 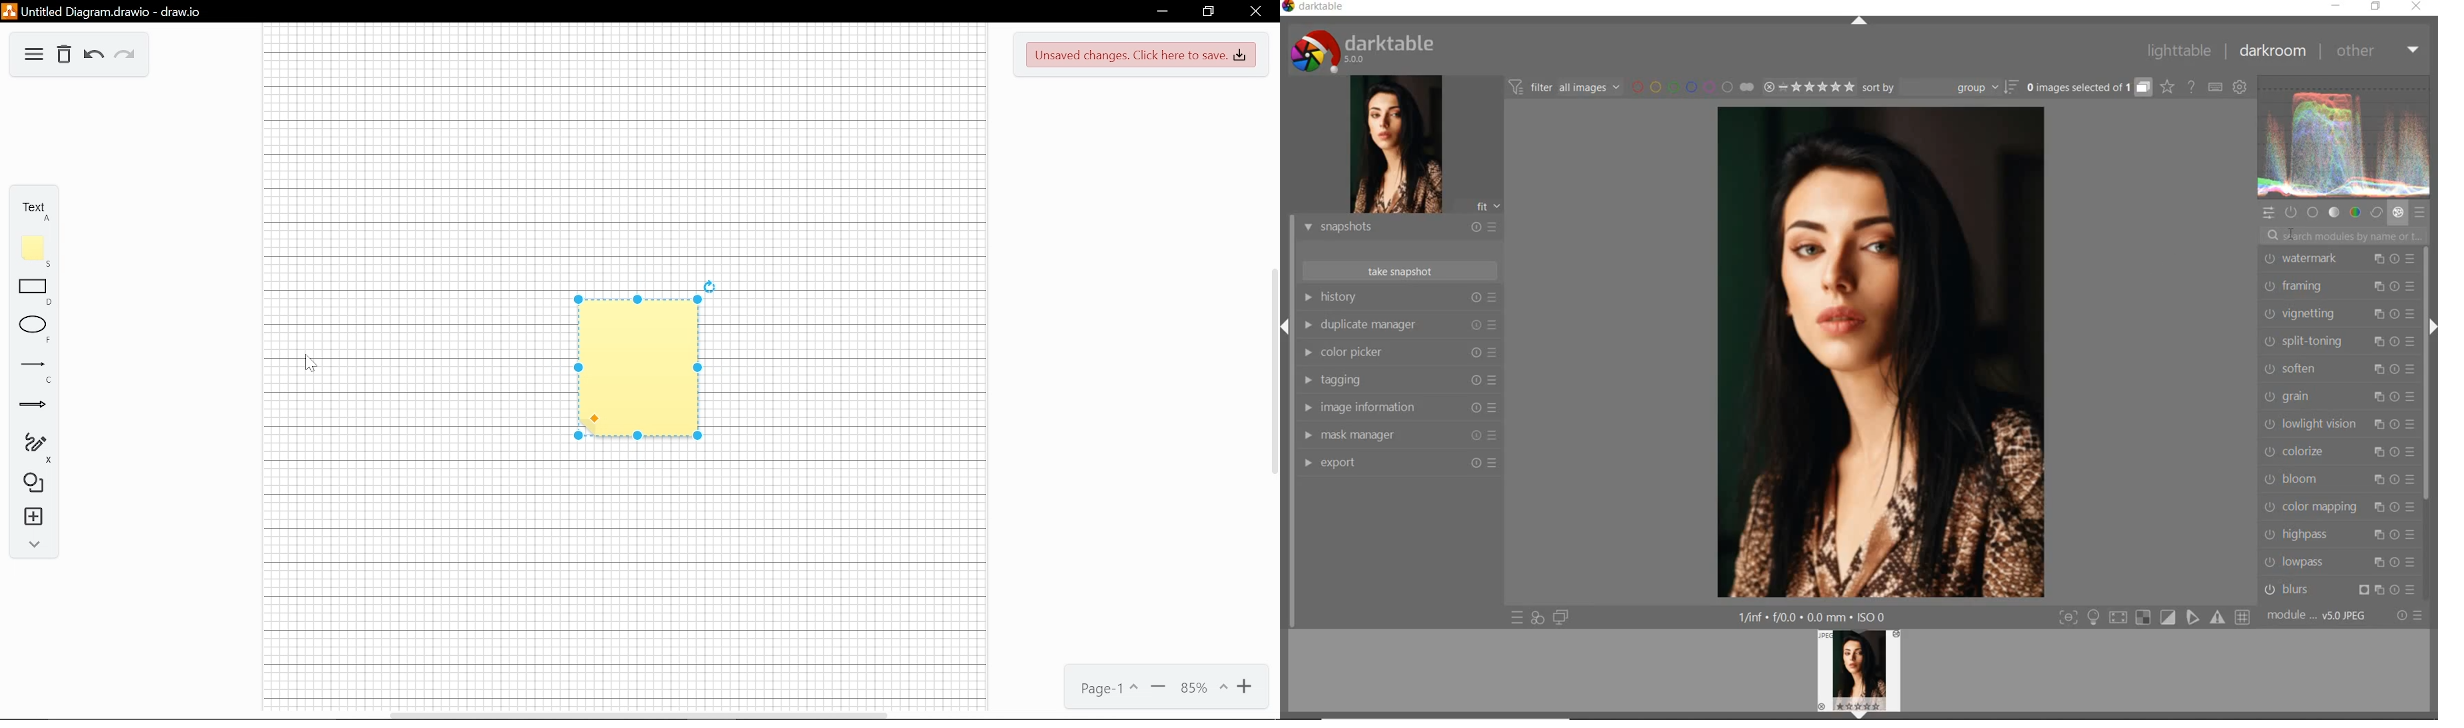 What do you see at coordinates (1254, 13) in the screenshot?
I see `close` at bounding box center [1254, 13].